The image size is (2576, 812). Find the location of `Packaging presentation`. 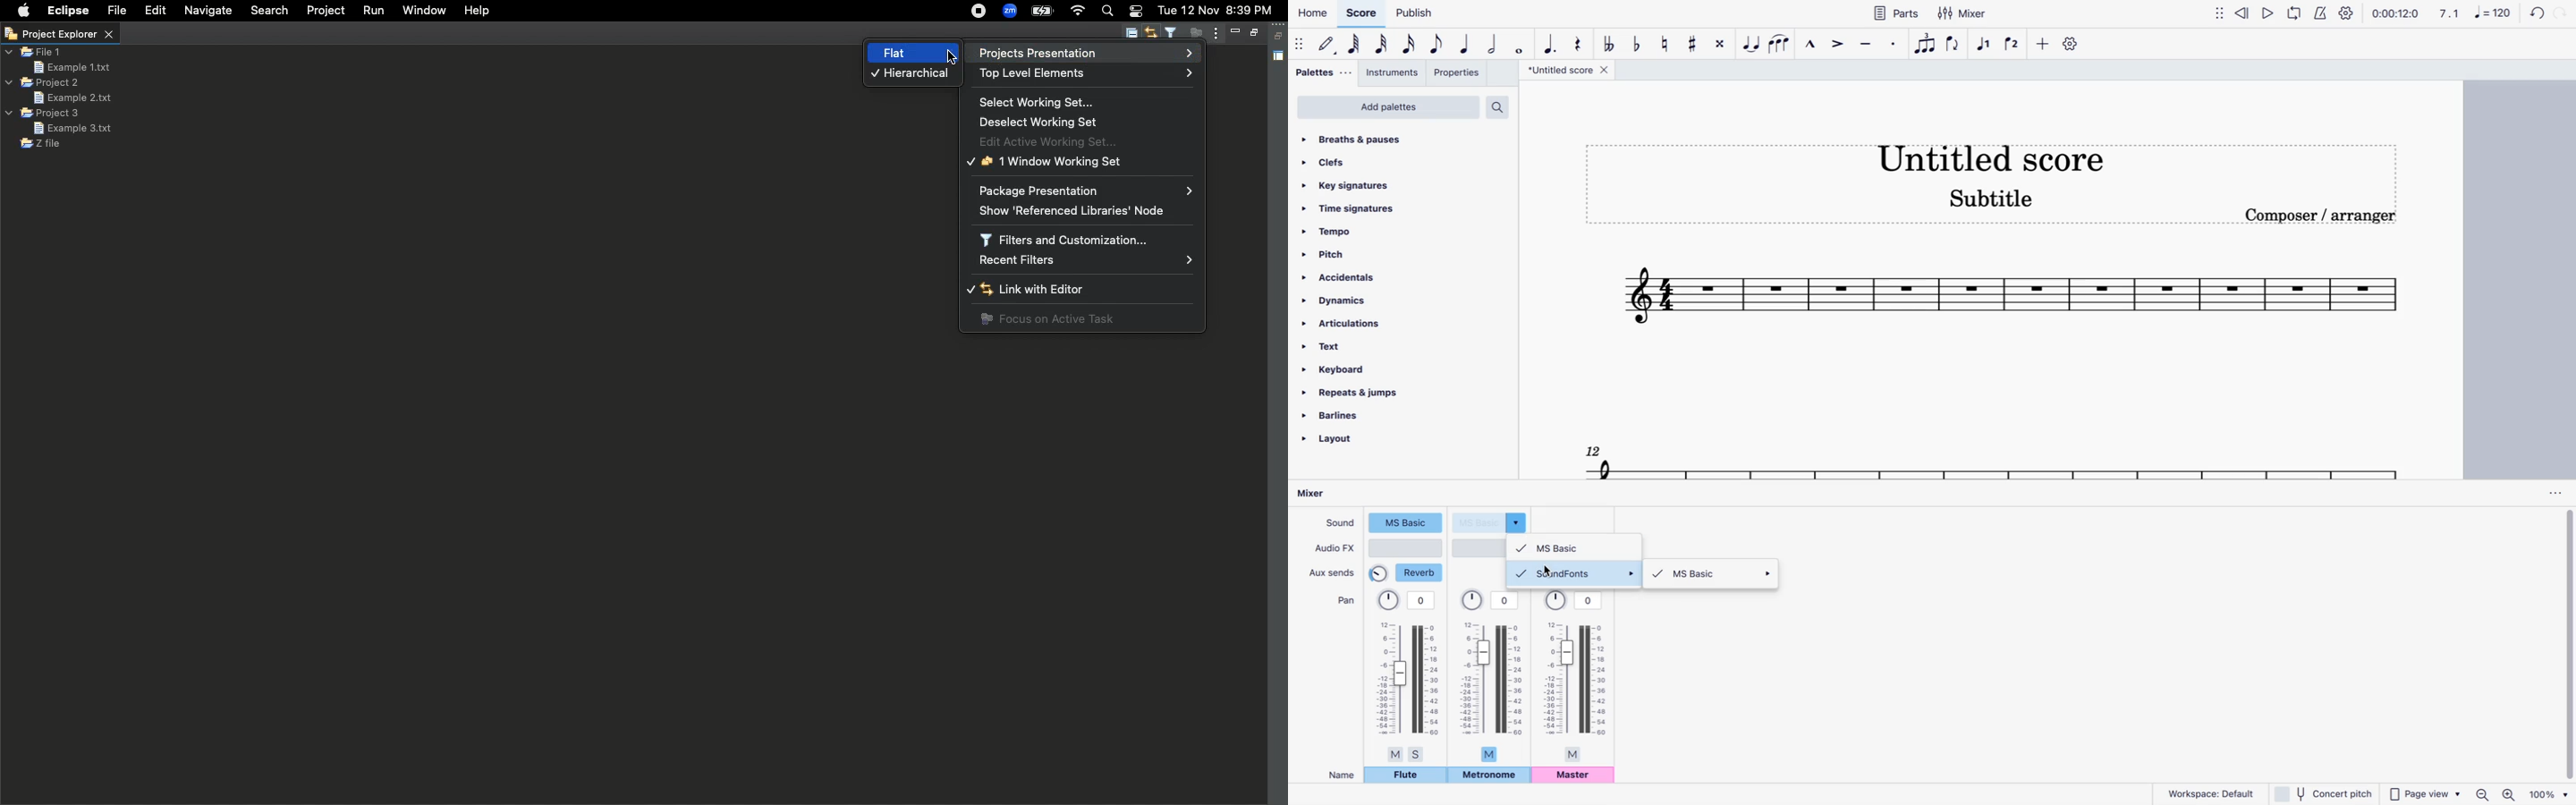

Packaging presentation is located at coordinates (1086, 190).